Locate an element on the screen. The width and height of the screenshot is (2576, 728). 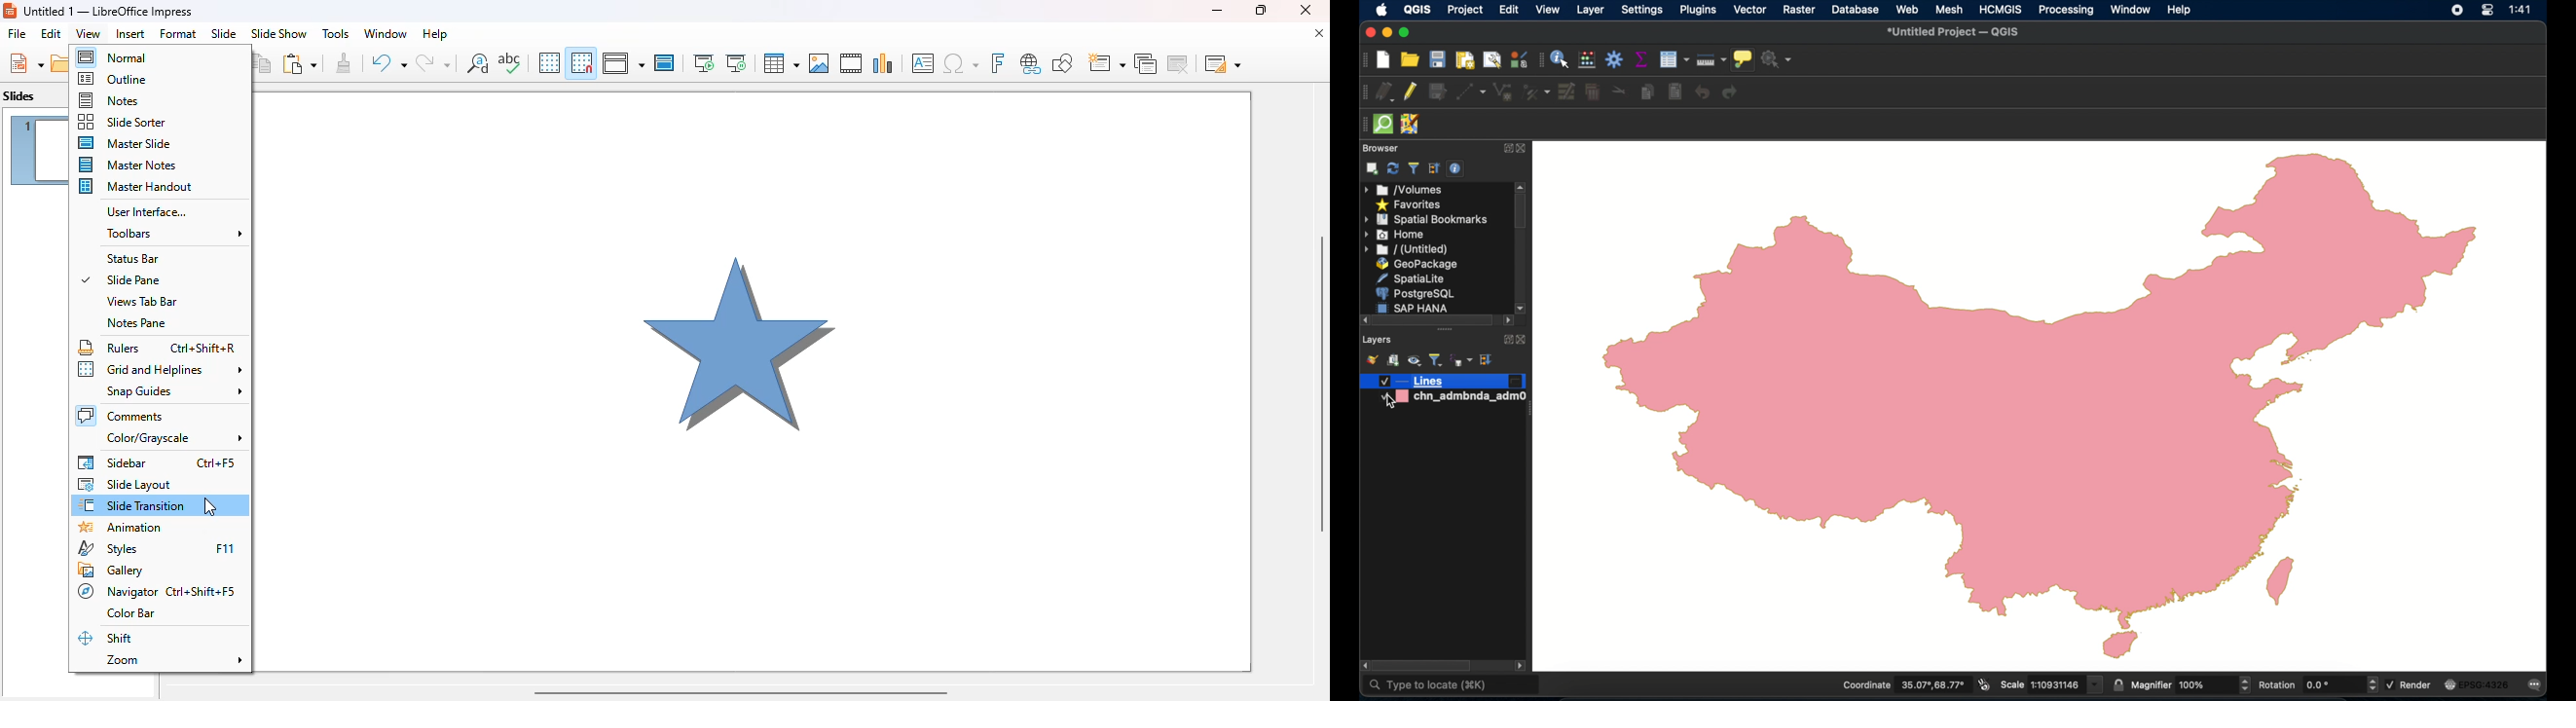
tools is located at coordinates (336, 34).